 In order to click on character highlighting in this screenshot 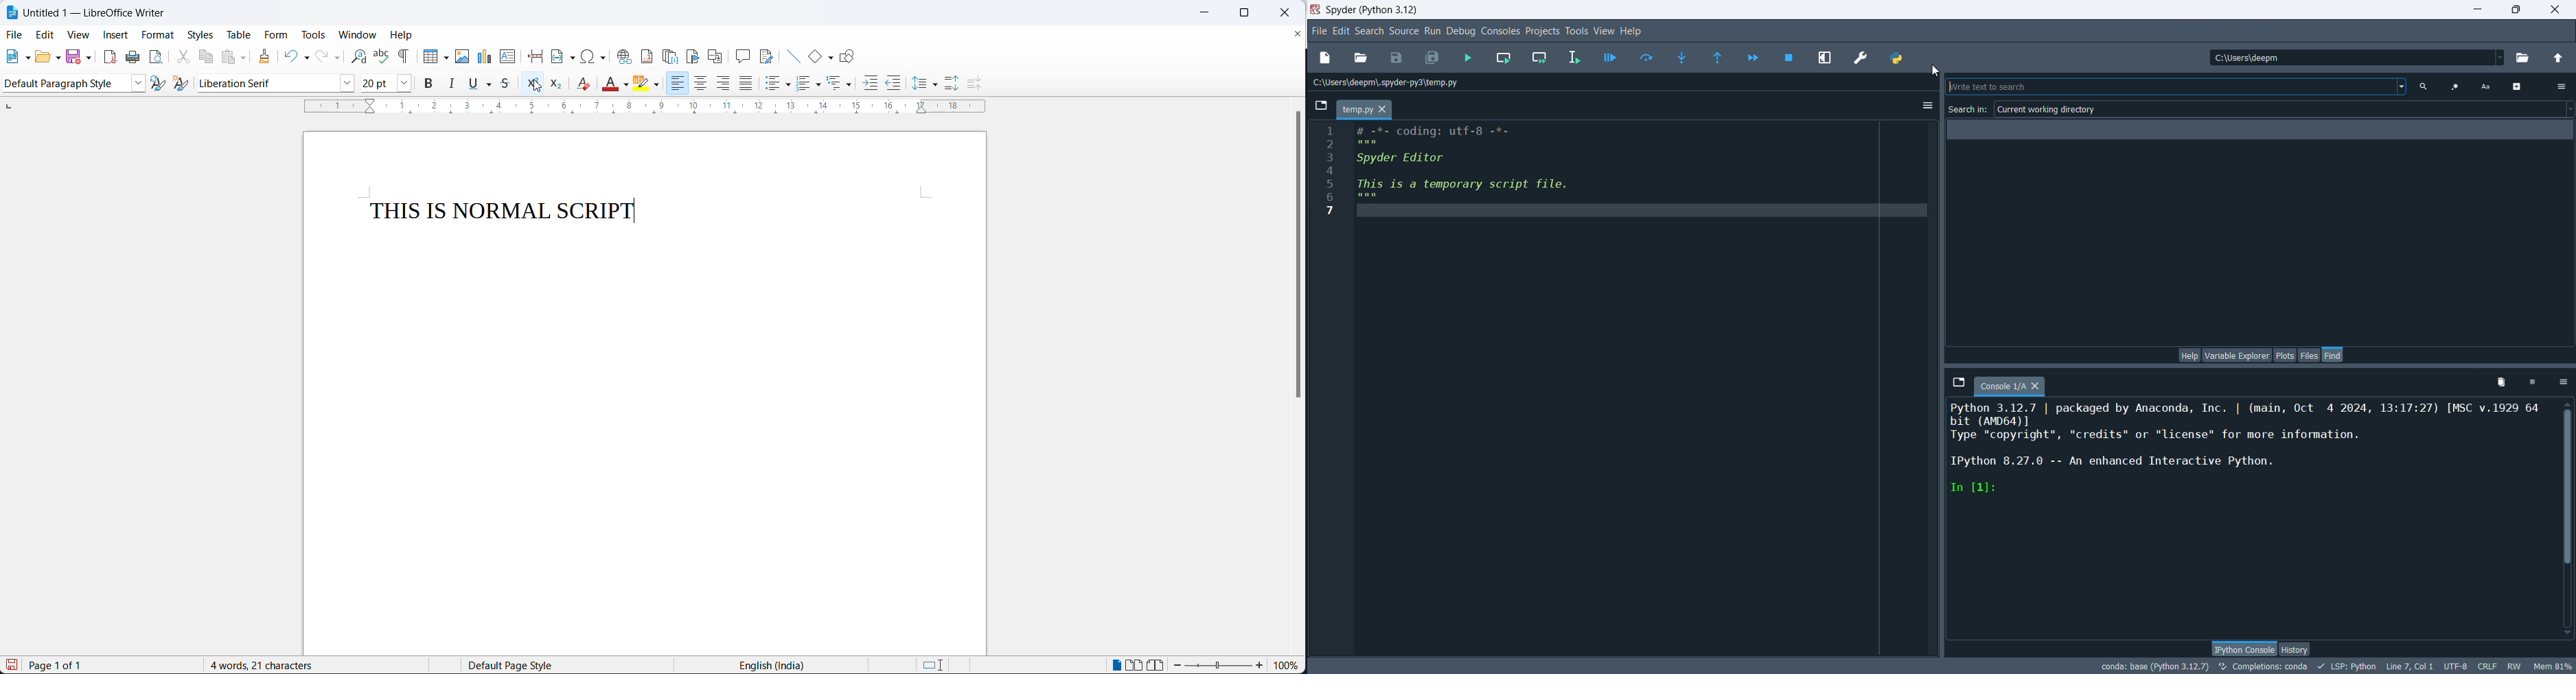, I will do `click(658, 86)`.